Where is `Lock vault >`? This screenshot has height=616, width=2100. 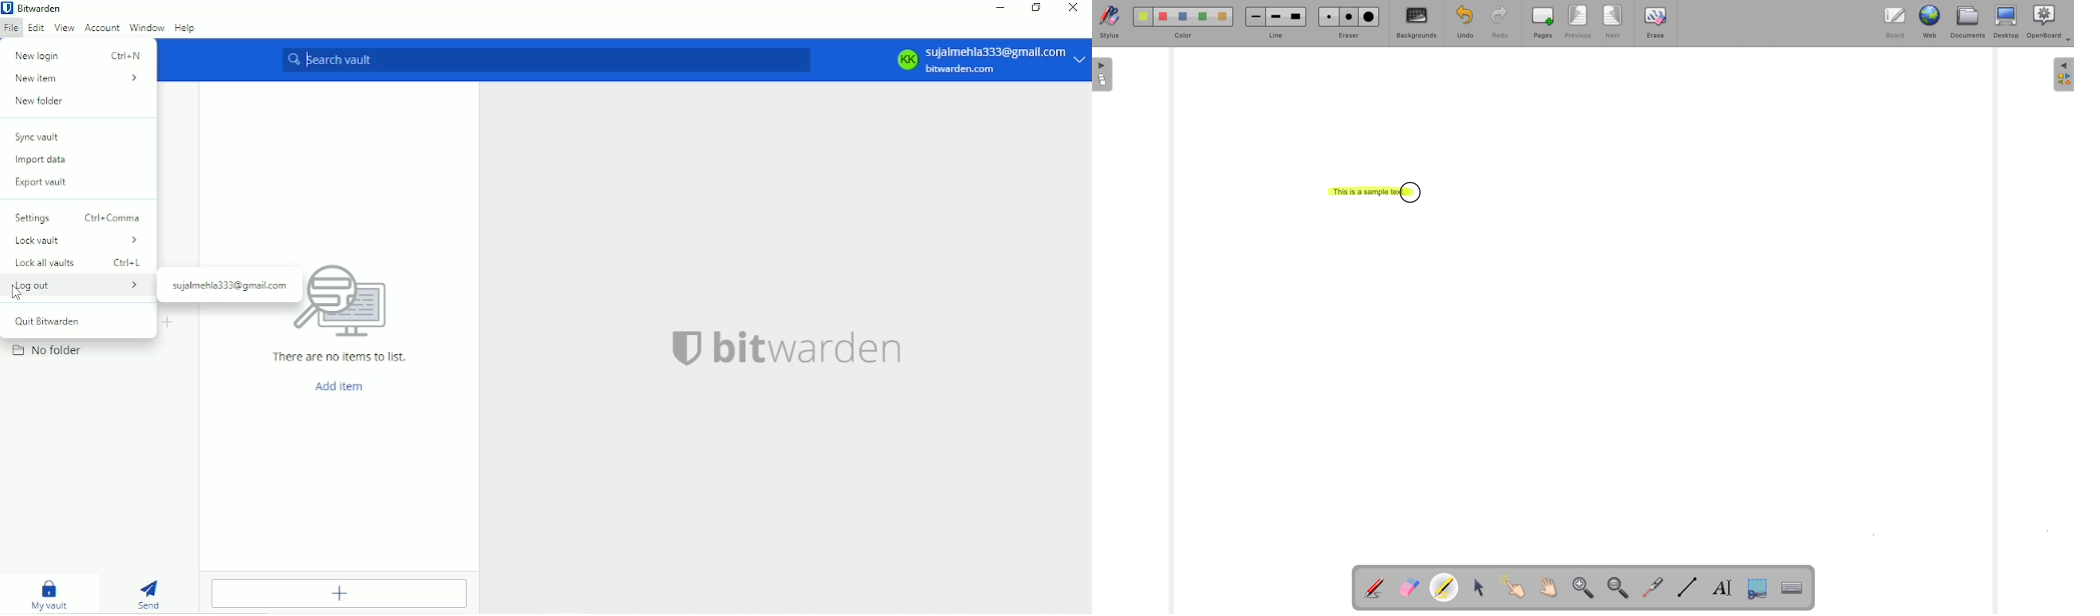
Lock vault > is located at coordinates (77, 240).